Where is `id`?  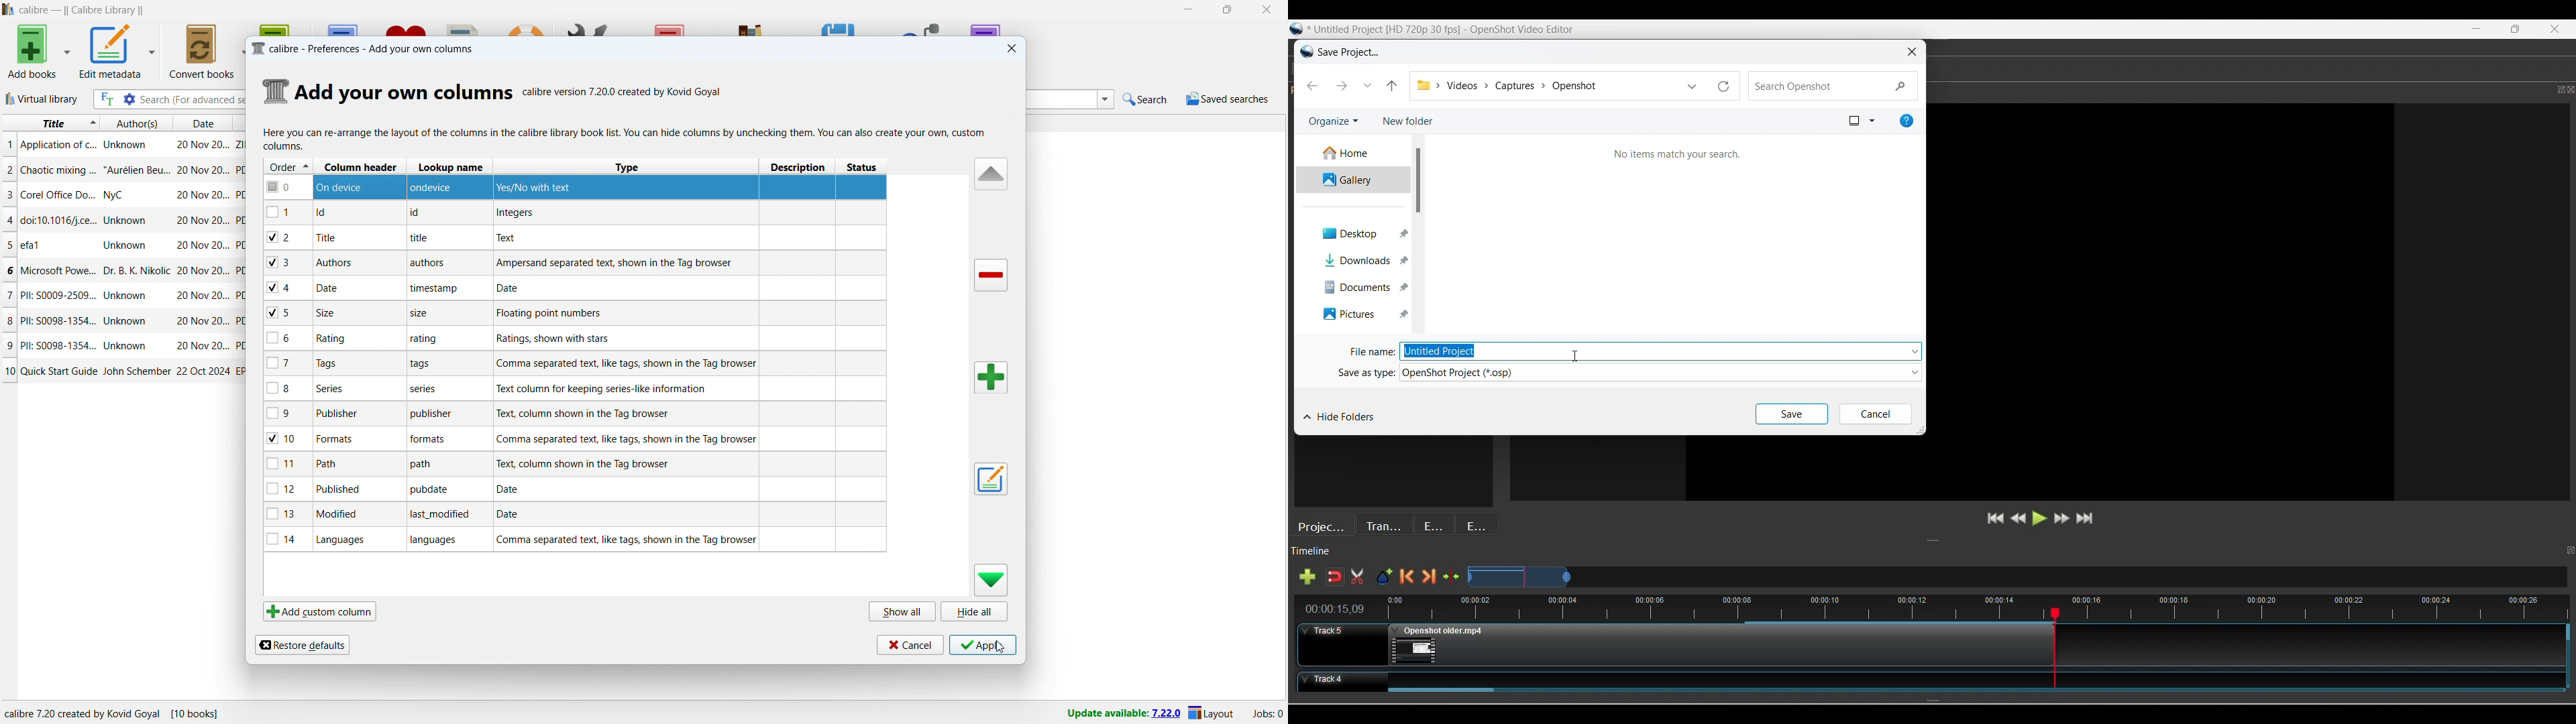
id is located at coordinates (417, 213).